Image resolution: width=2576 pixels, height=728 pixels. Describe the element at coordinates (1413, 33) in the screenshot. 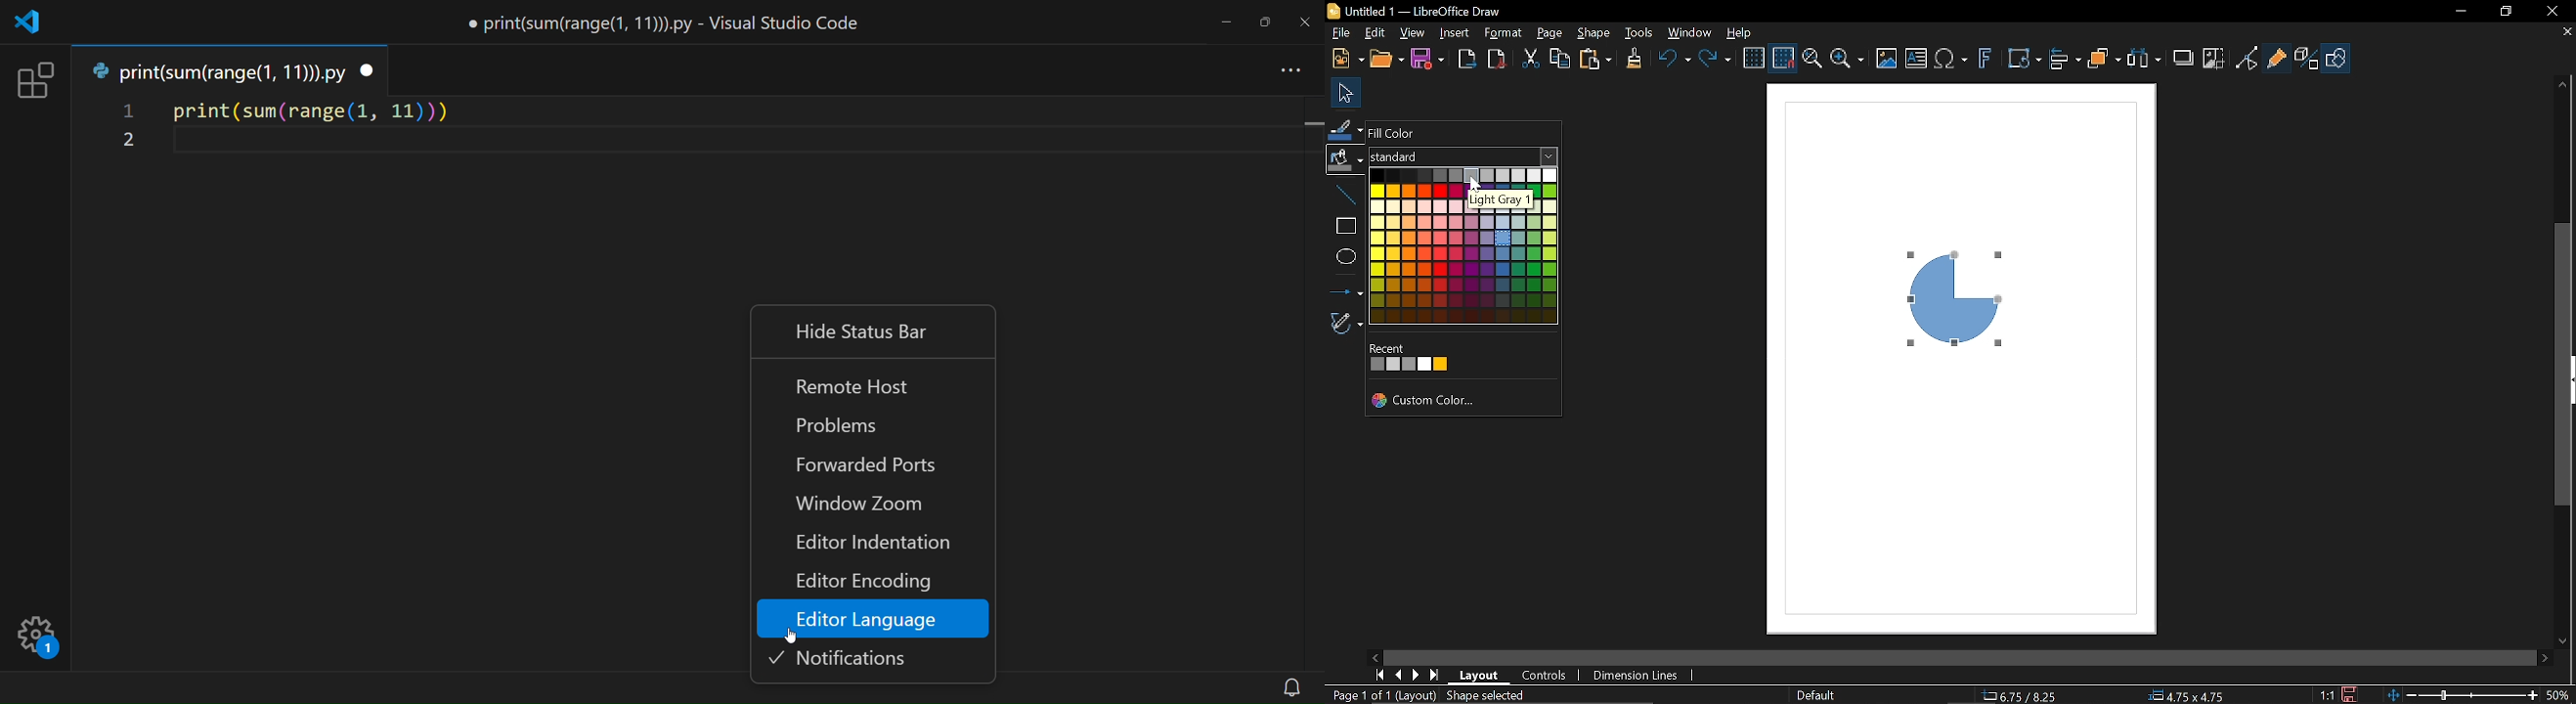

I see `View` at that location.